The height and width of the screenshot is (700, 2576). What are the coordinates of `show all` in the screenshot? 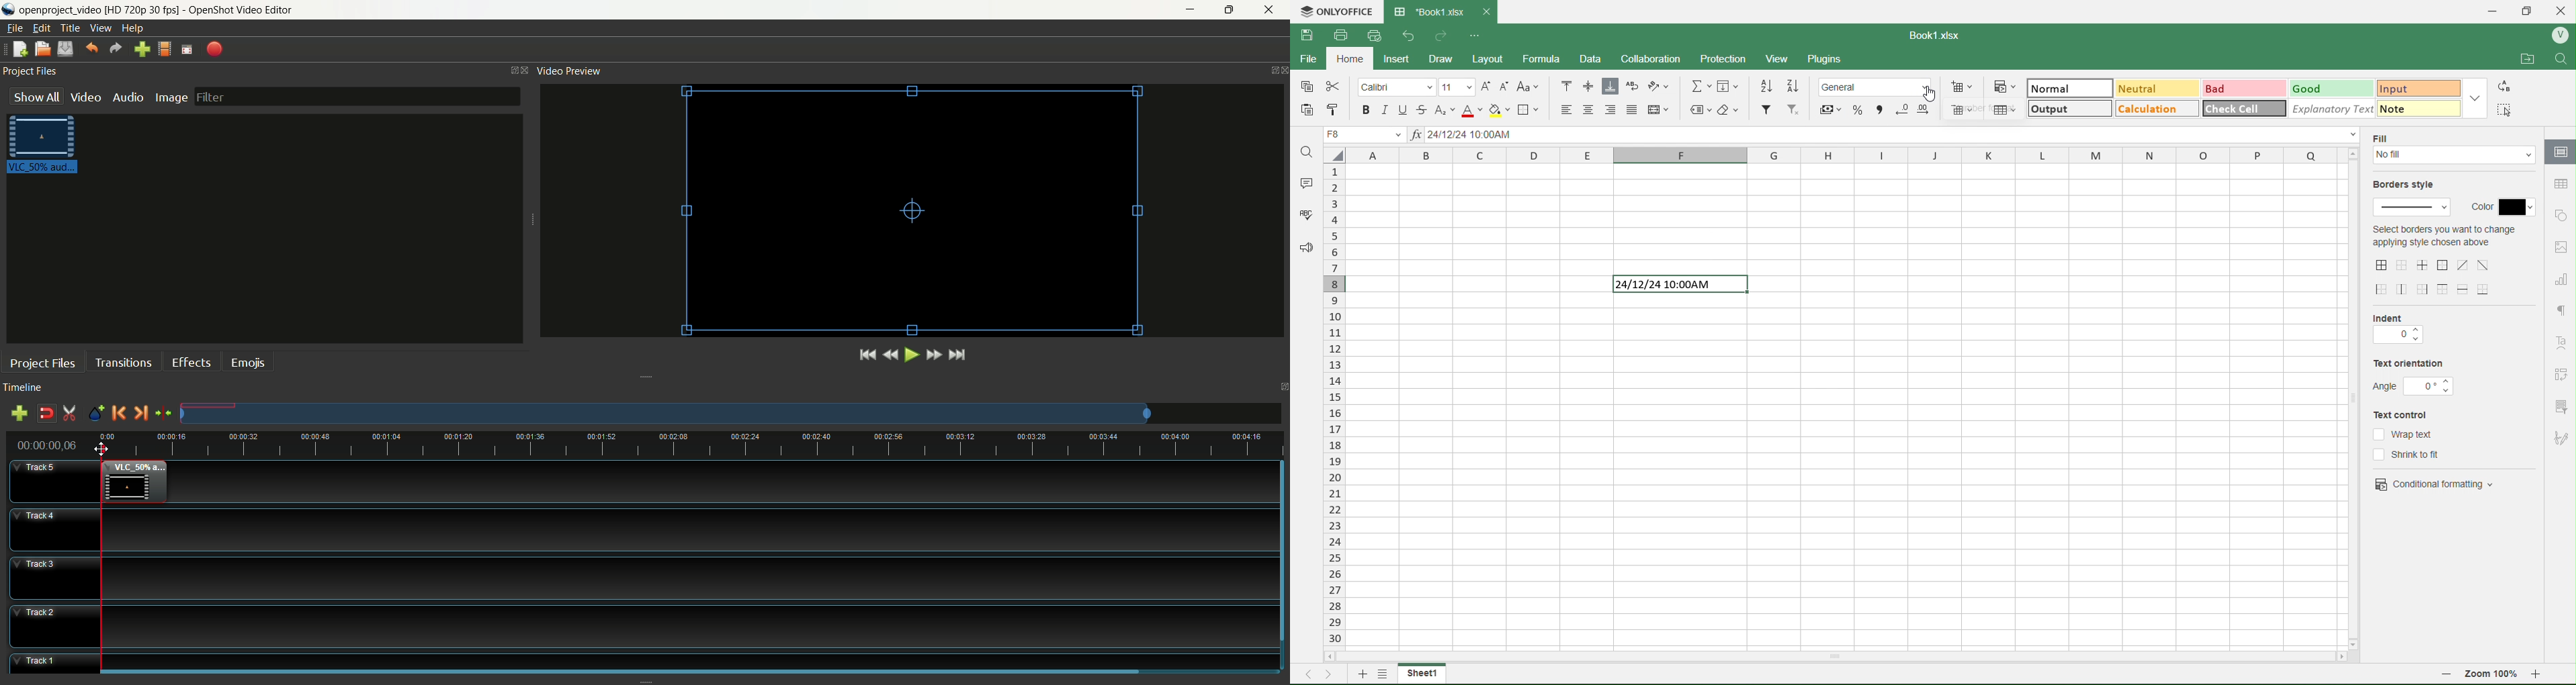 It's located at (36, 96).